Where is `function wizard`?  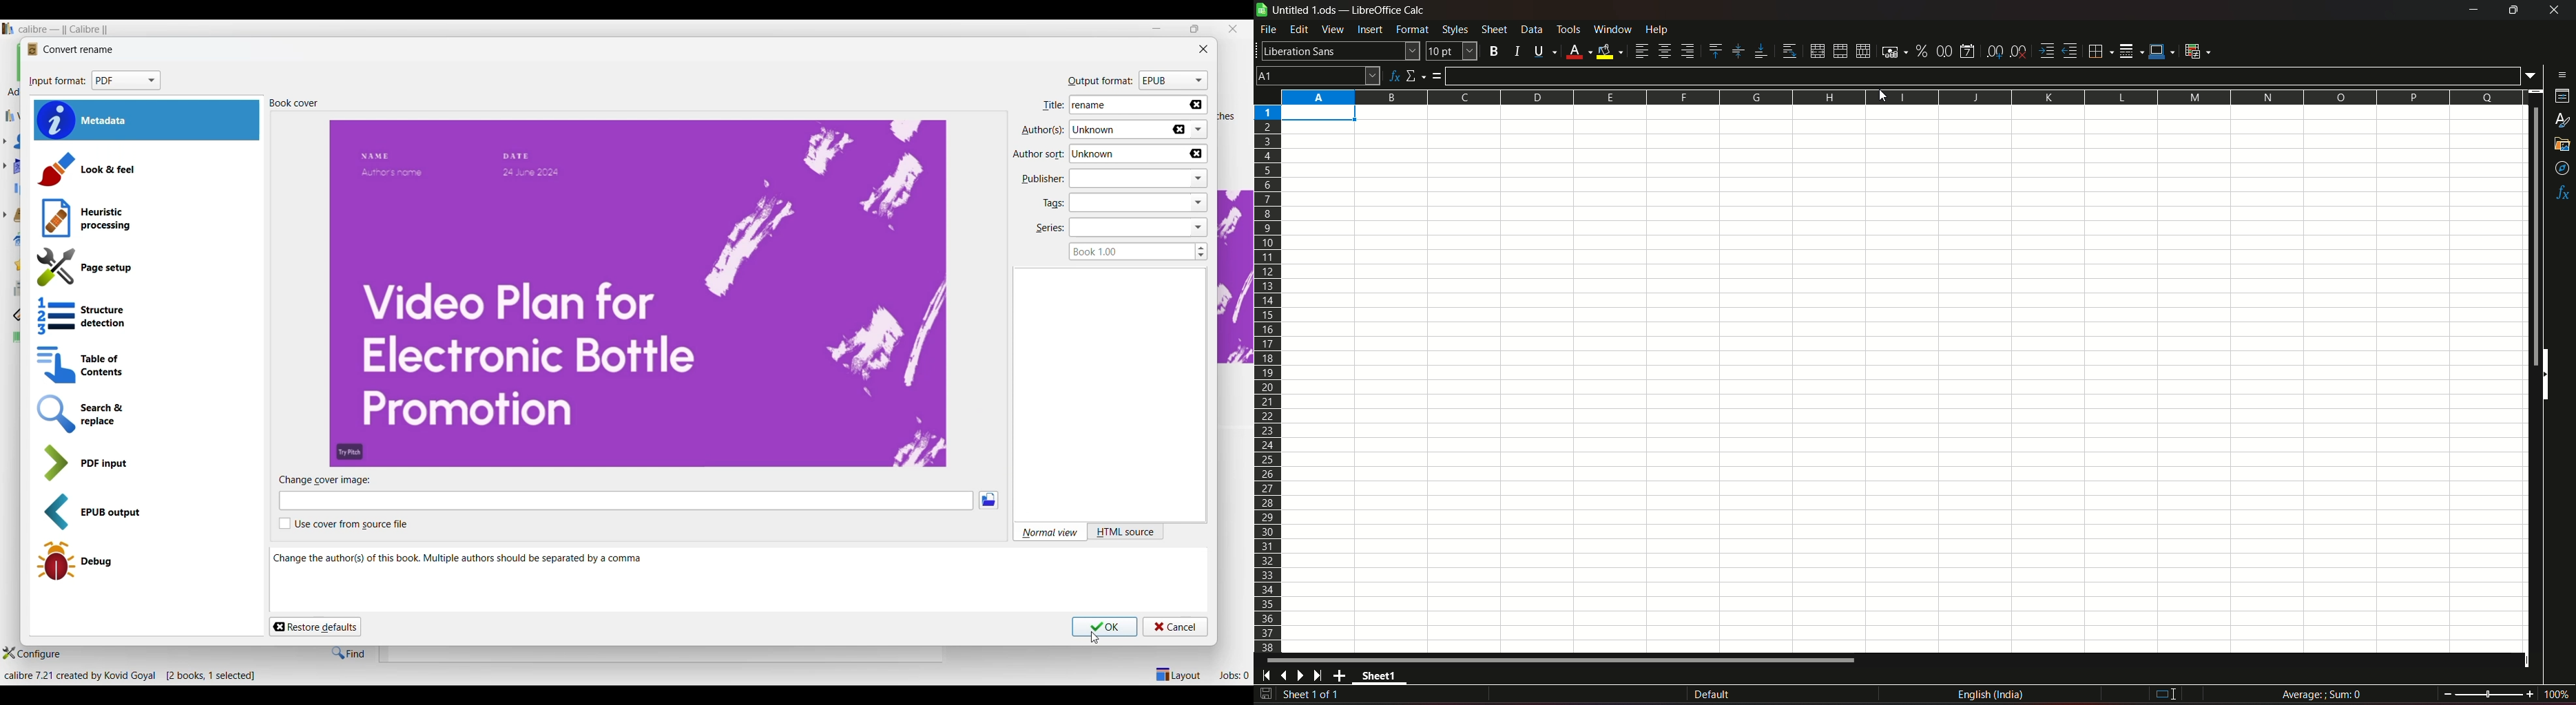 function wizard is located at coordinates (1393, 74).